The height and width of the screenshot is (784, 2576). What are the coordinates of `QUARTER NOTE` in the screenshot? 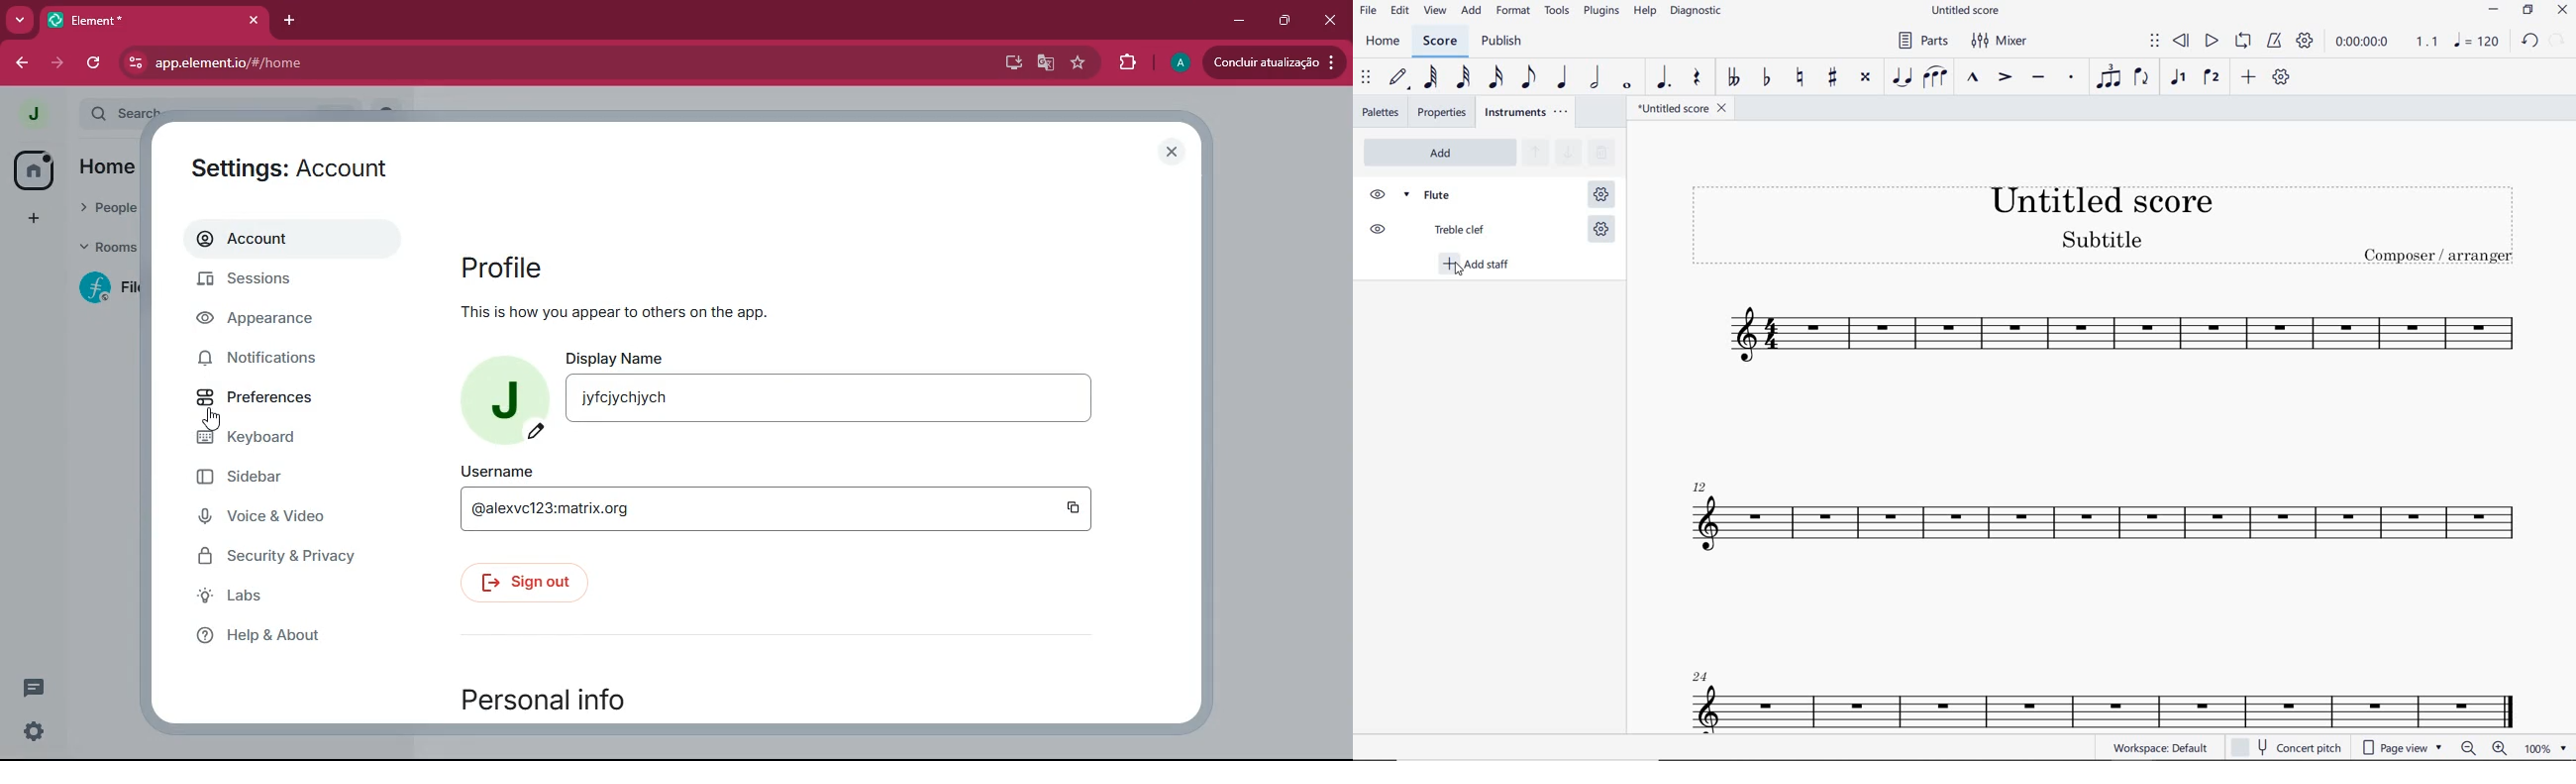 It's located at (1563, 78).